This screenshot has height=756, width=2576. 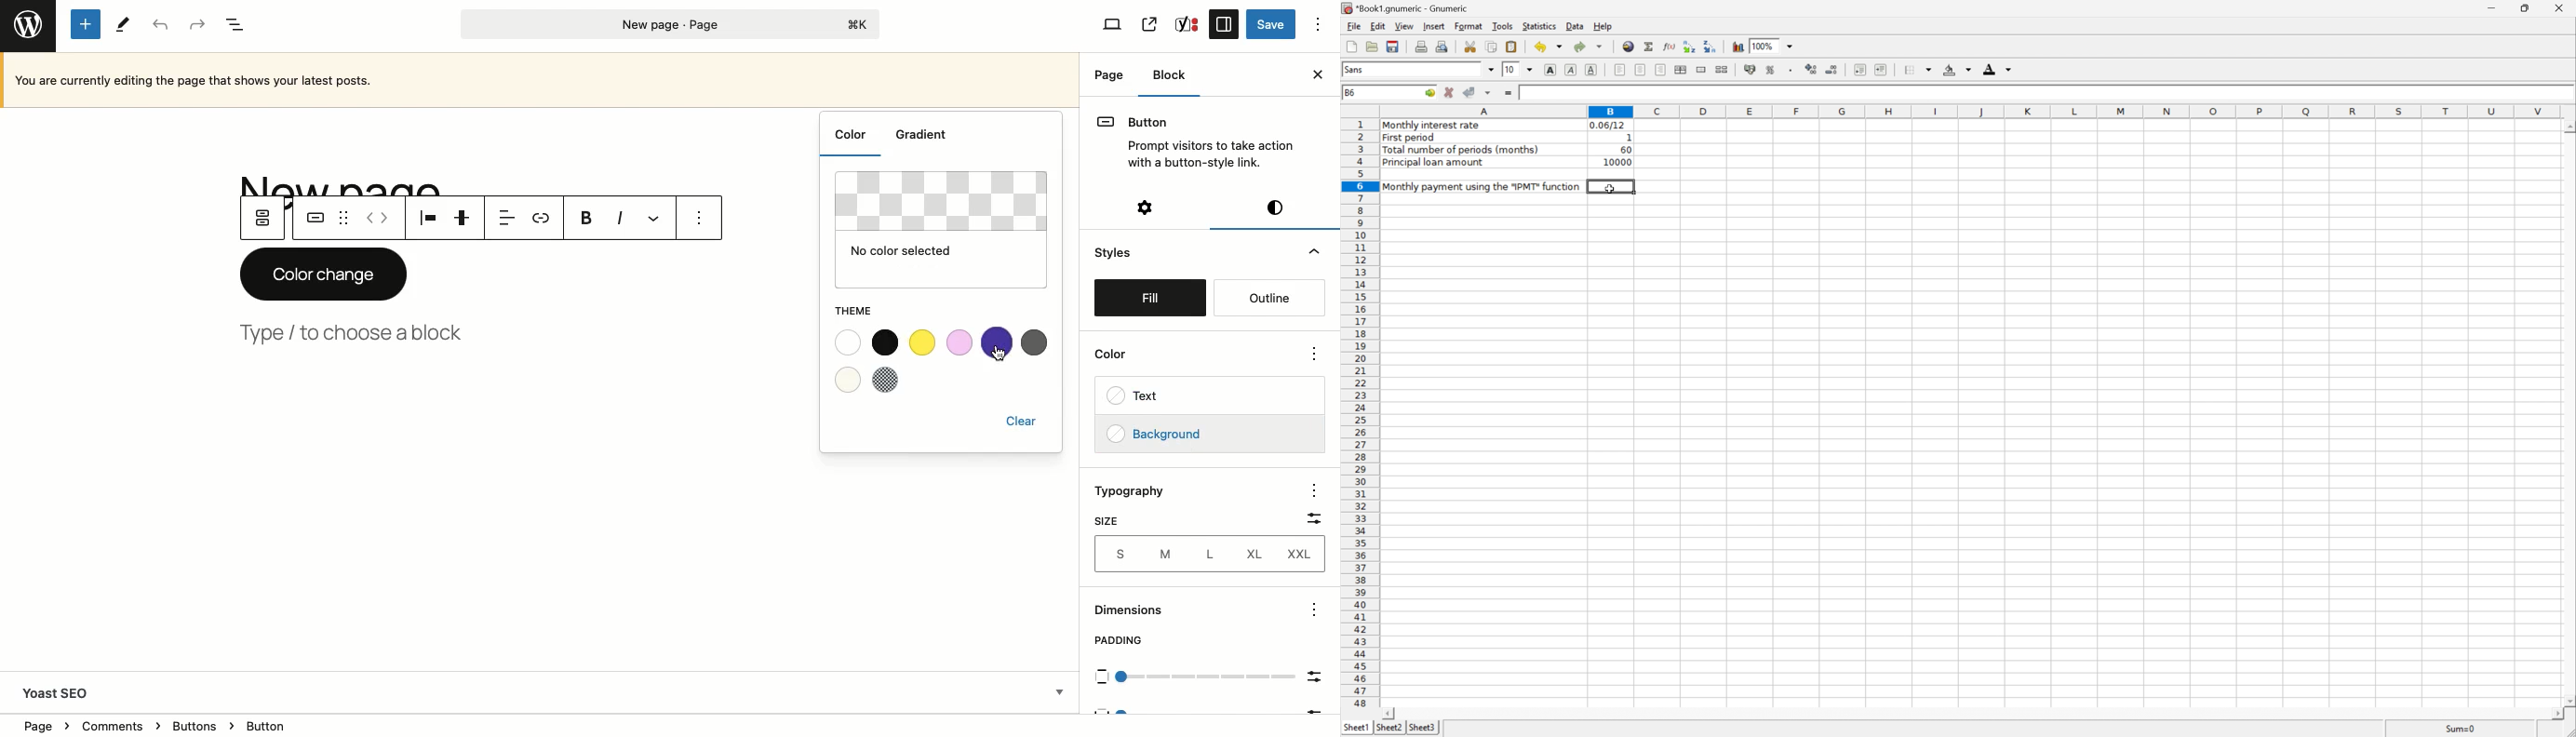 I want to click on Column names, so click(x=1970, y=113).